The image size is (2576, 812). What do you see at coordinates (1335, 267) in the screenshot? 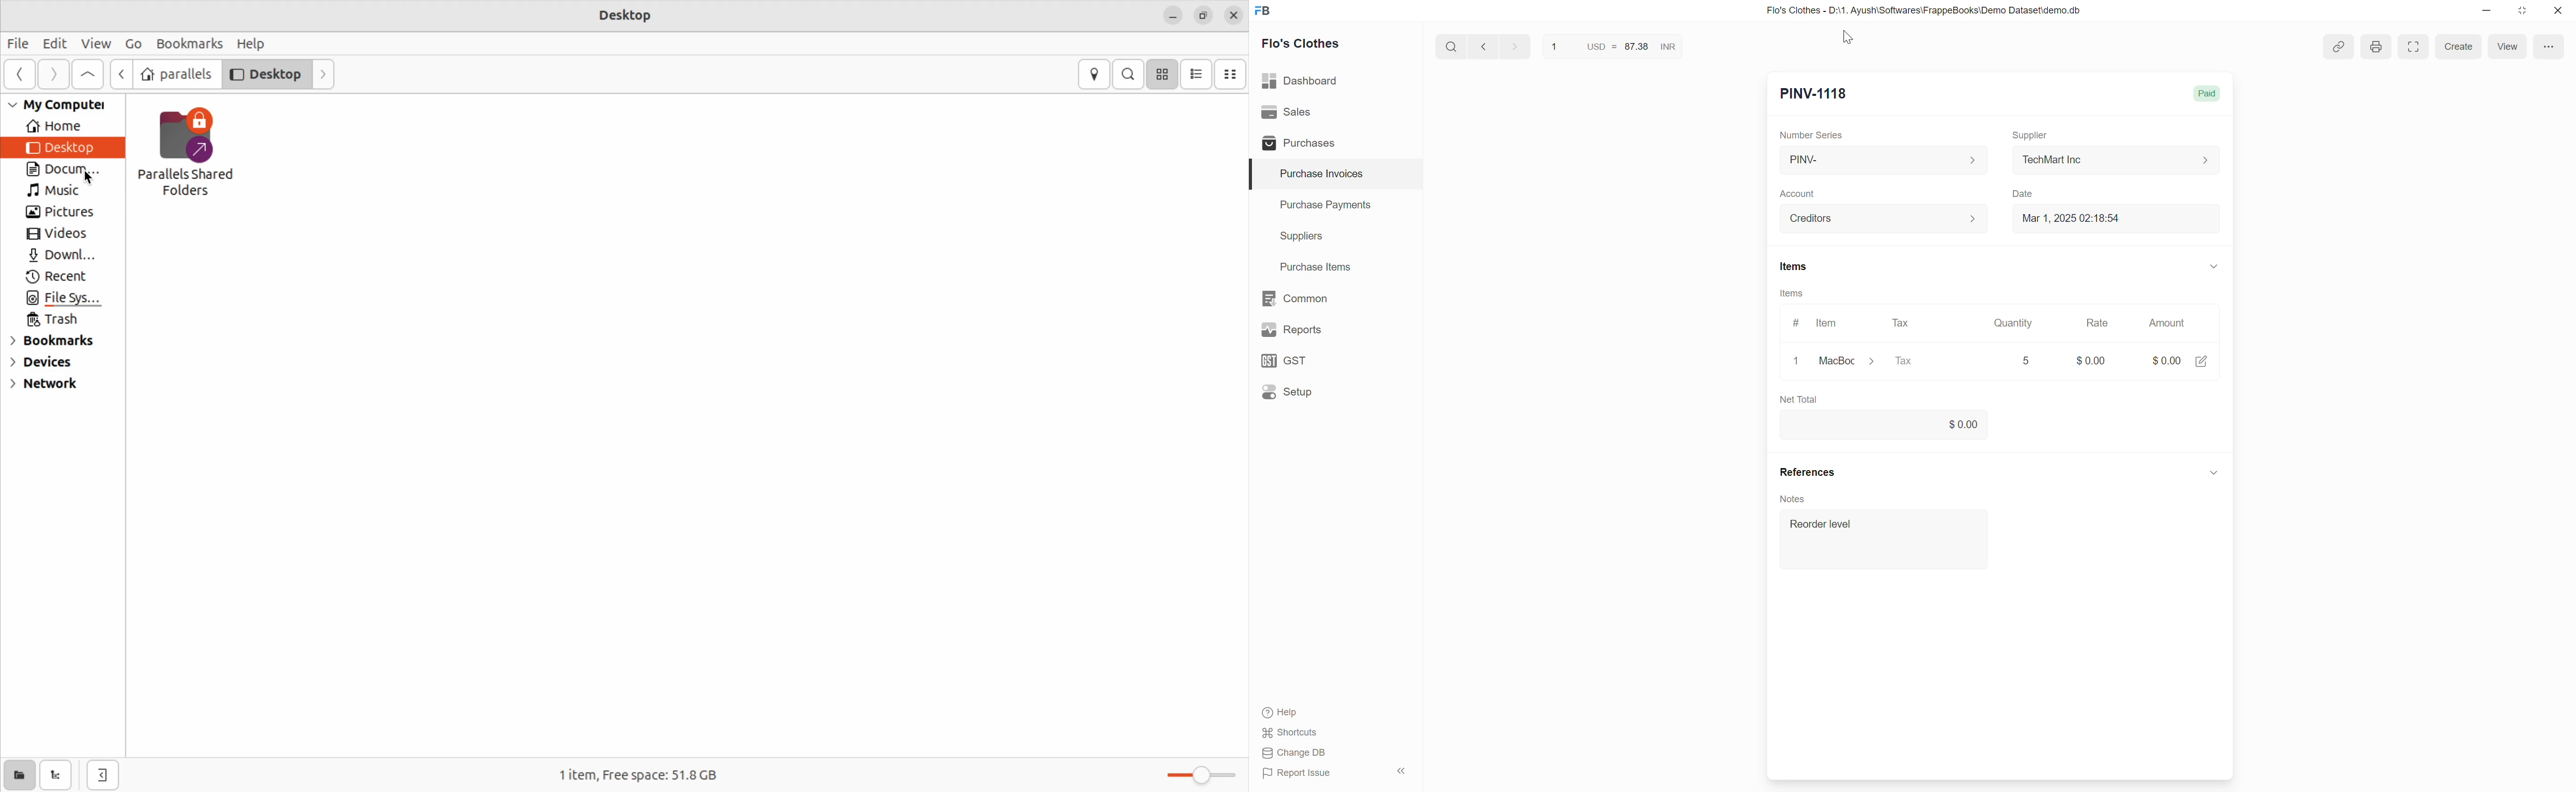
I see `Purchase Items` at bounding box center [1335, 267].